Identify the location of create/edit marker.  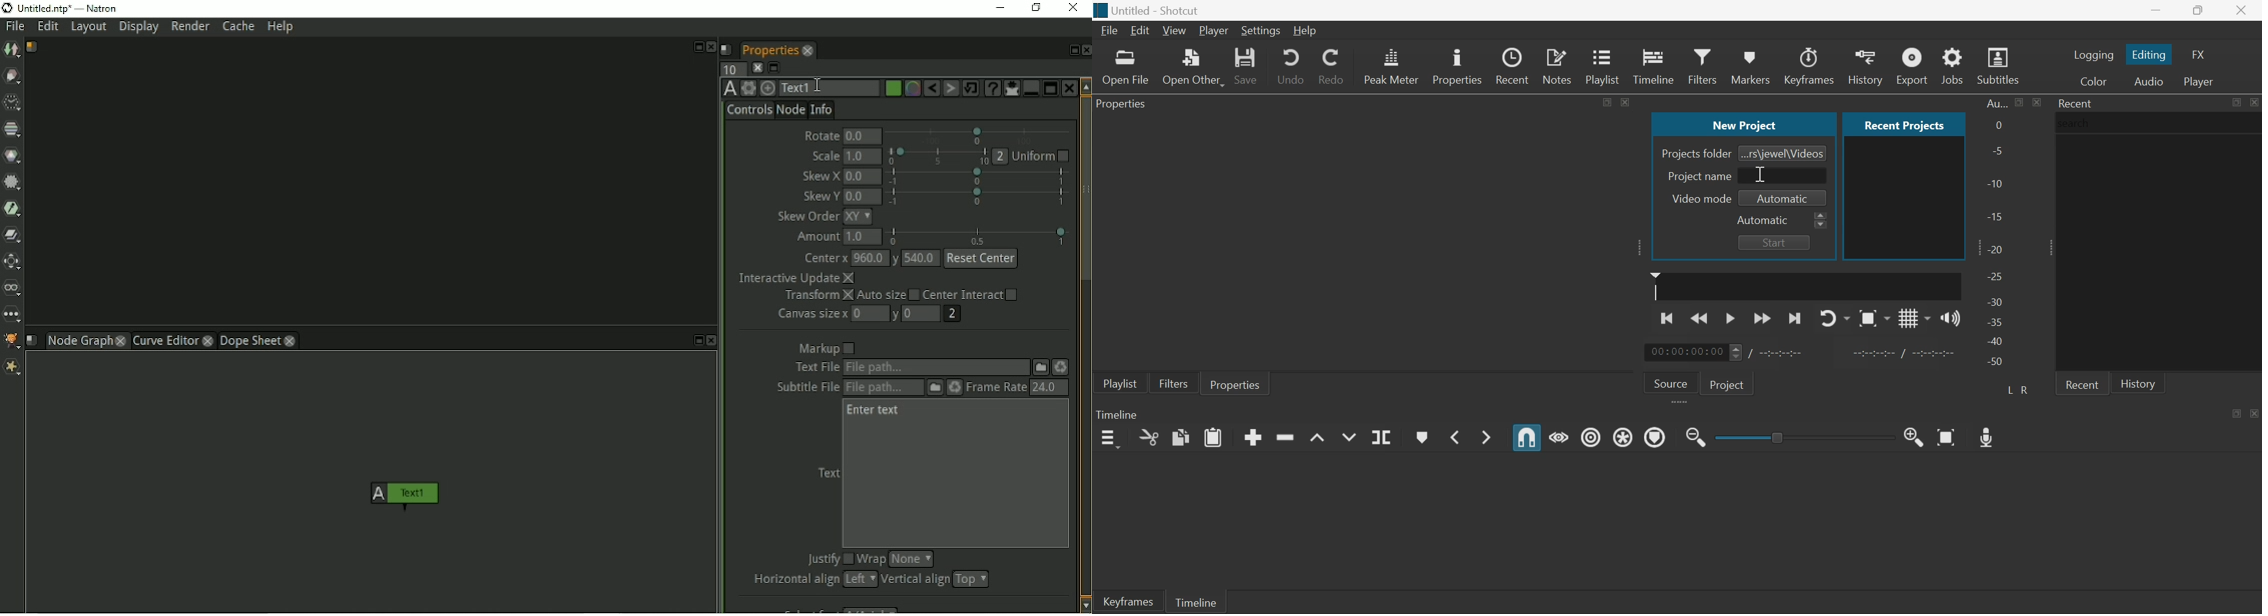
(1422, 438).